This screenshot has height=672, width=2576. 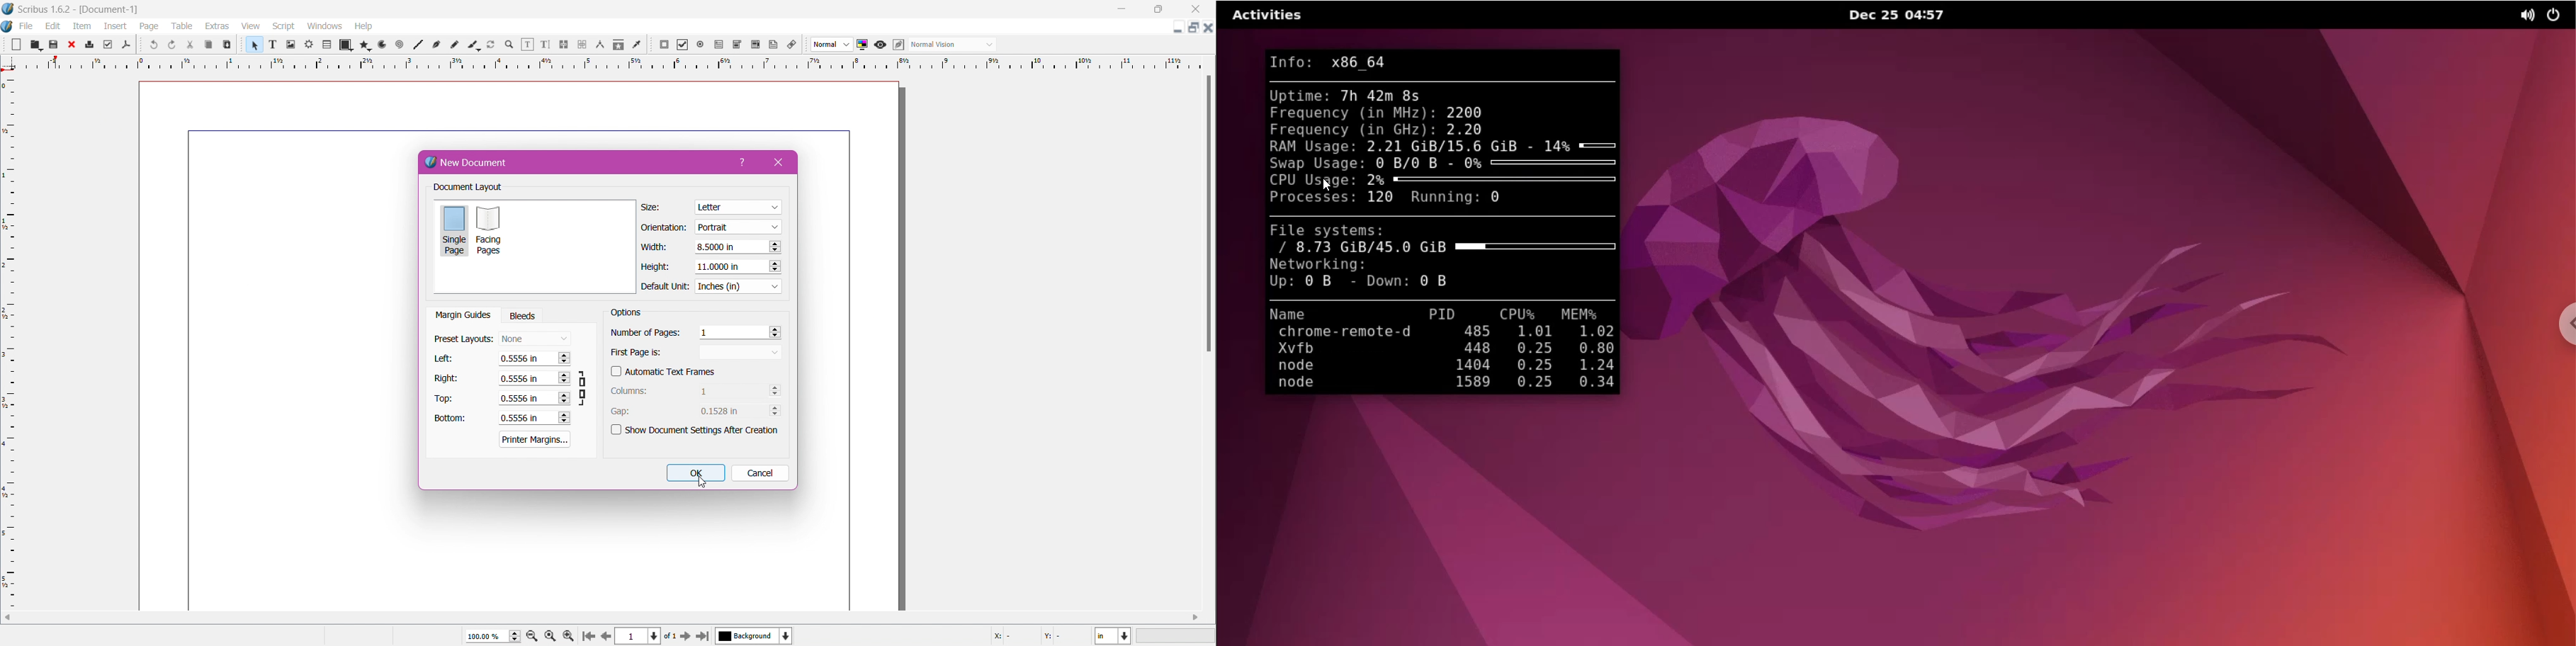 I want to click on 0.5556in [$1, so click(x=531, y=398).